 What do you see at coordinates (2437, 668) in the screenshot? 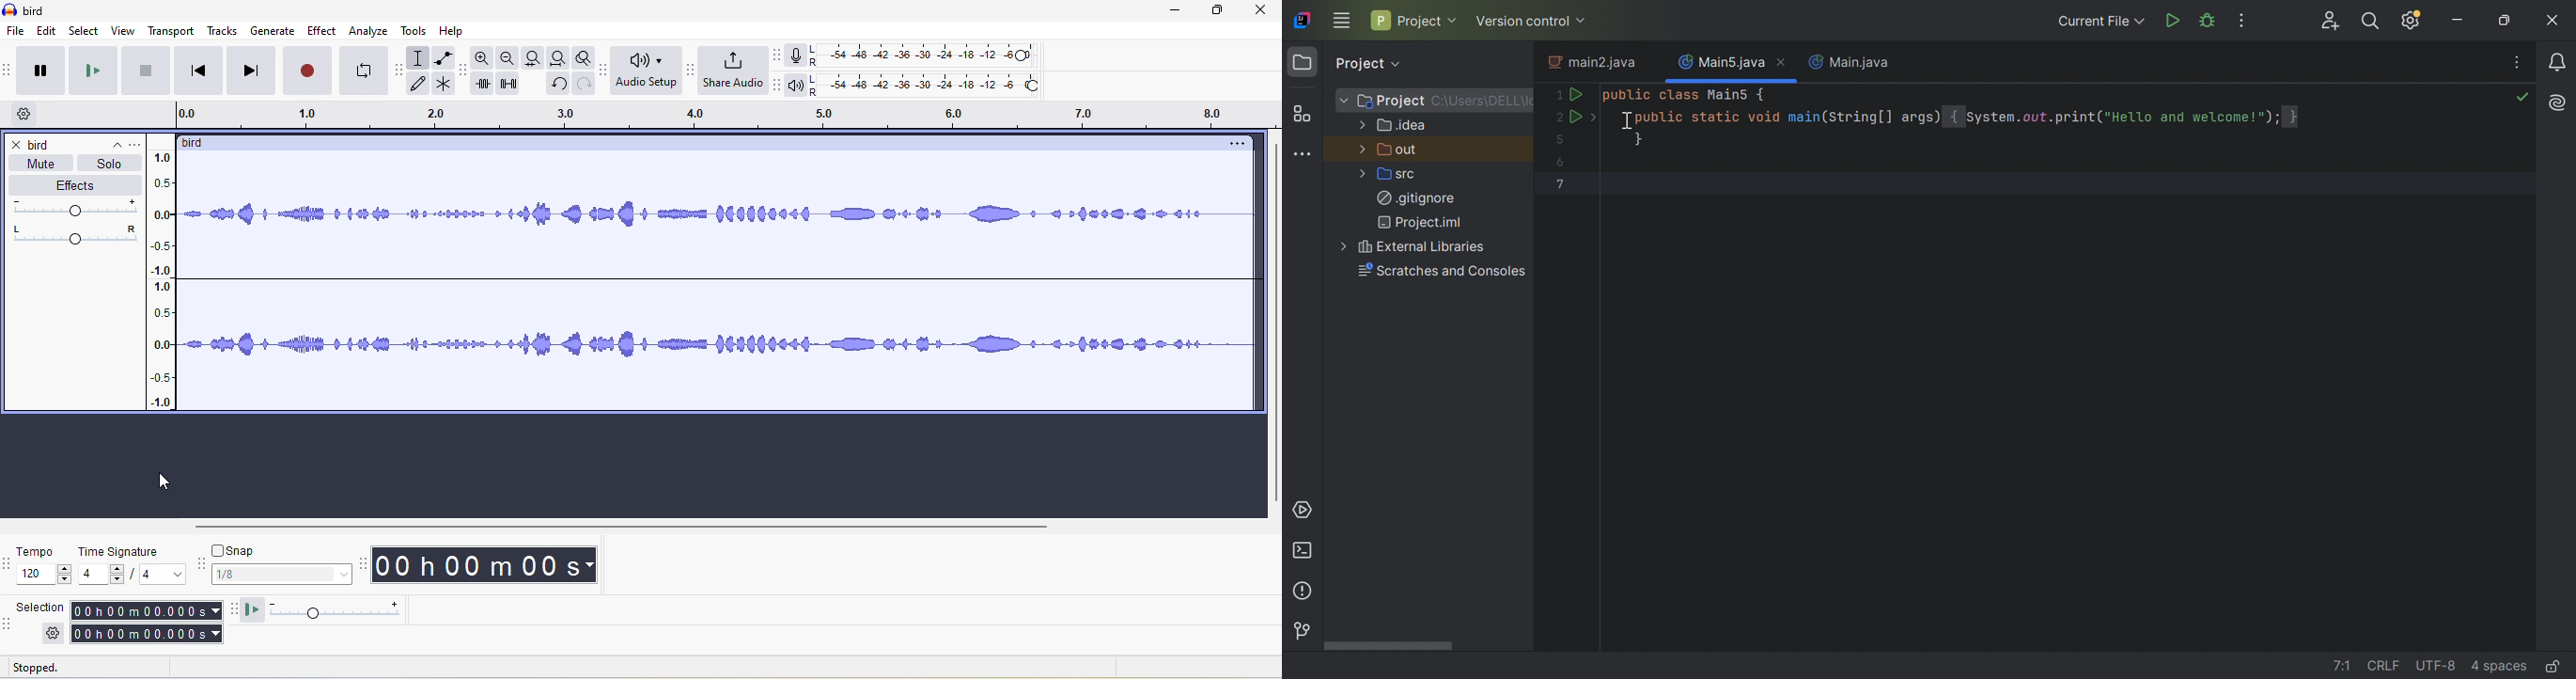
I see `UTF-8` at bounding box center [2437, 668].